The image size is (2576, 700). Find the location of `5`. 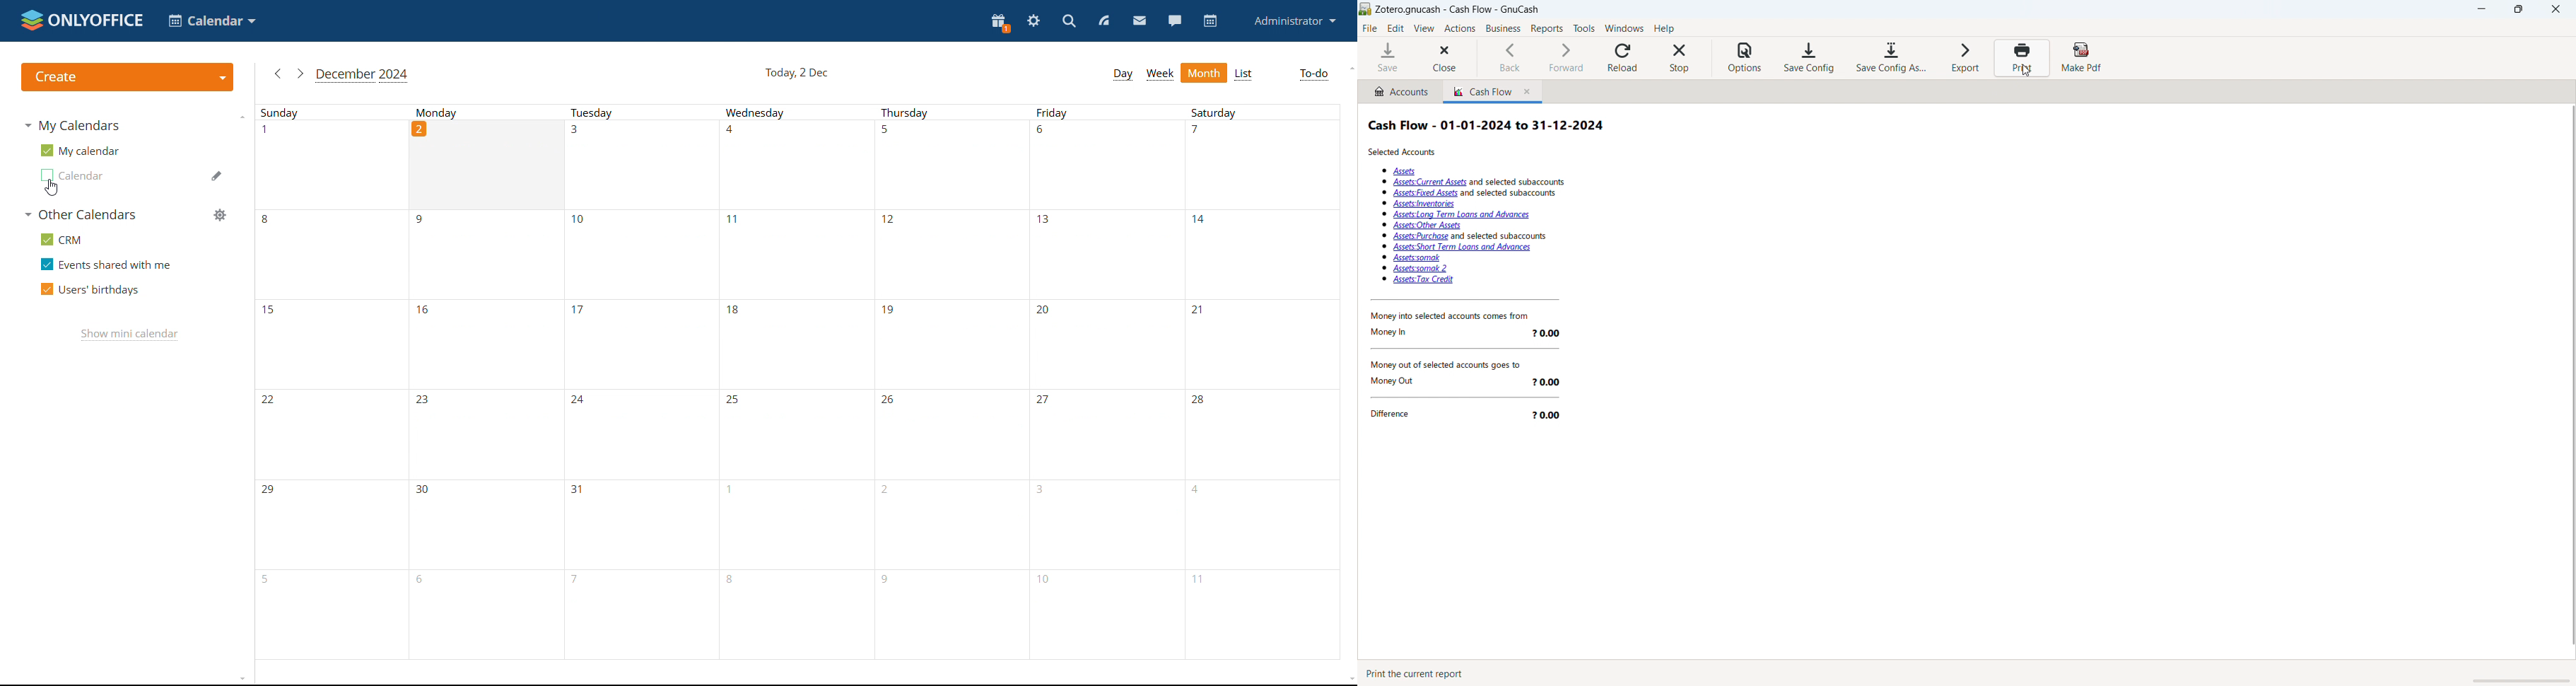

5 is located at coordinates (953, 166).